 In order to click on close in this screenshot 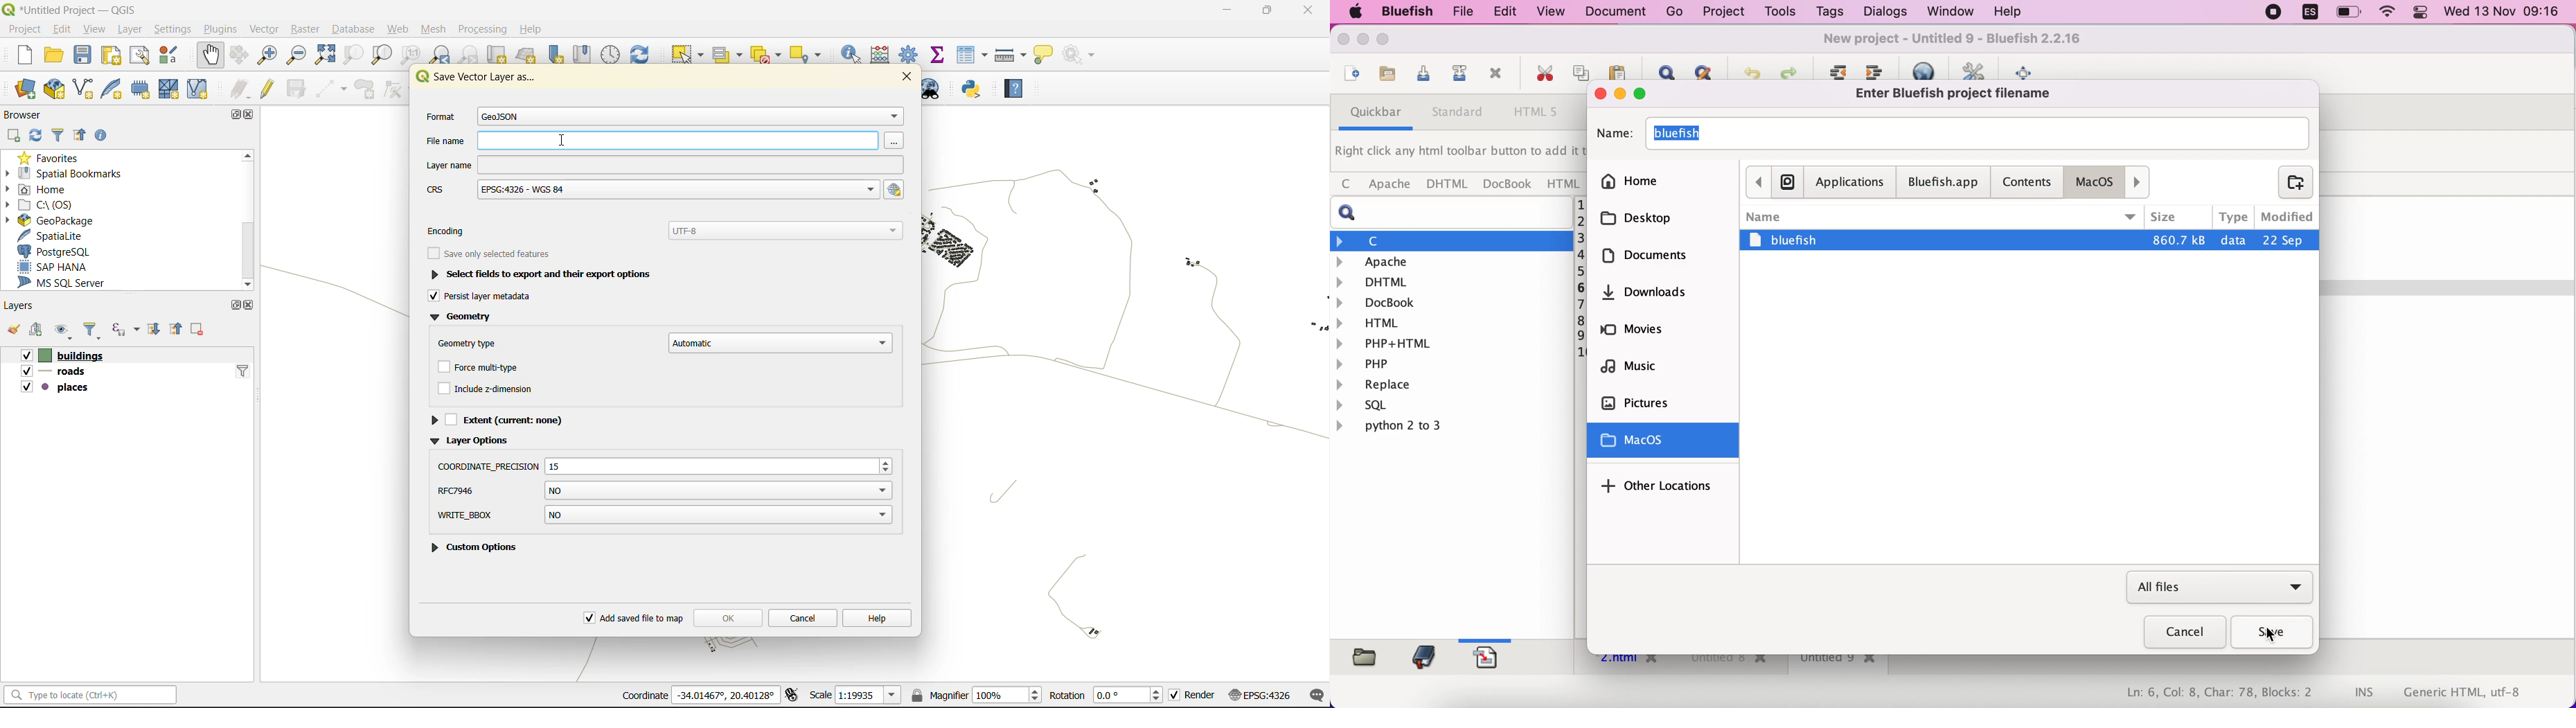, I will do `click(250, 306)`.